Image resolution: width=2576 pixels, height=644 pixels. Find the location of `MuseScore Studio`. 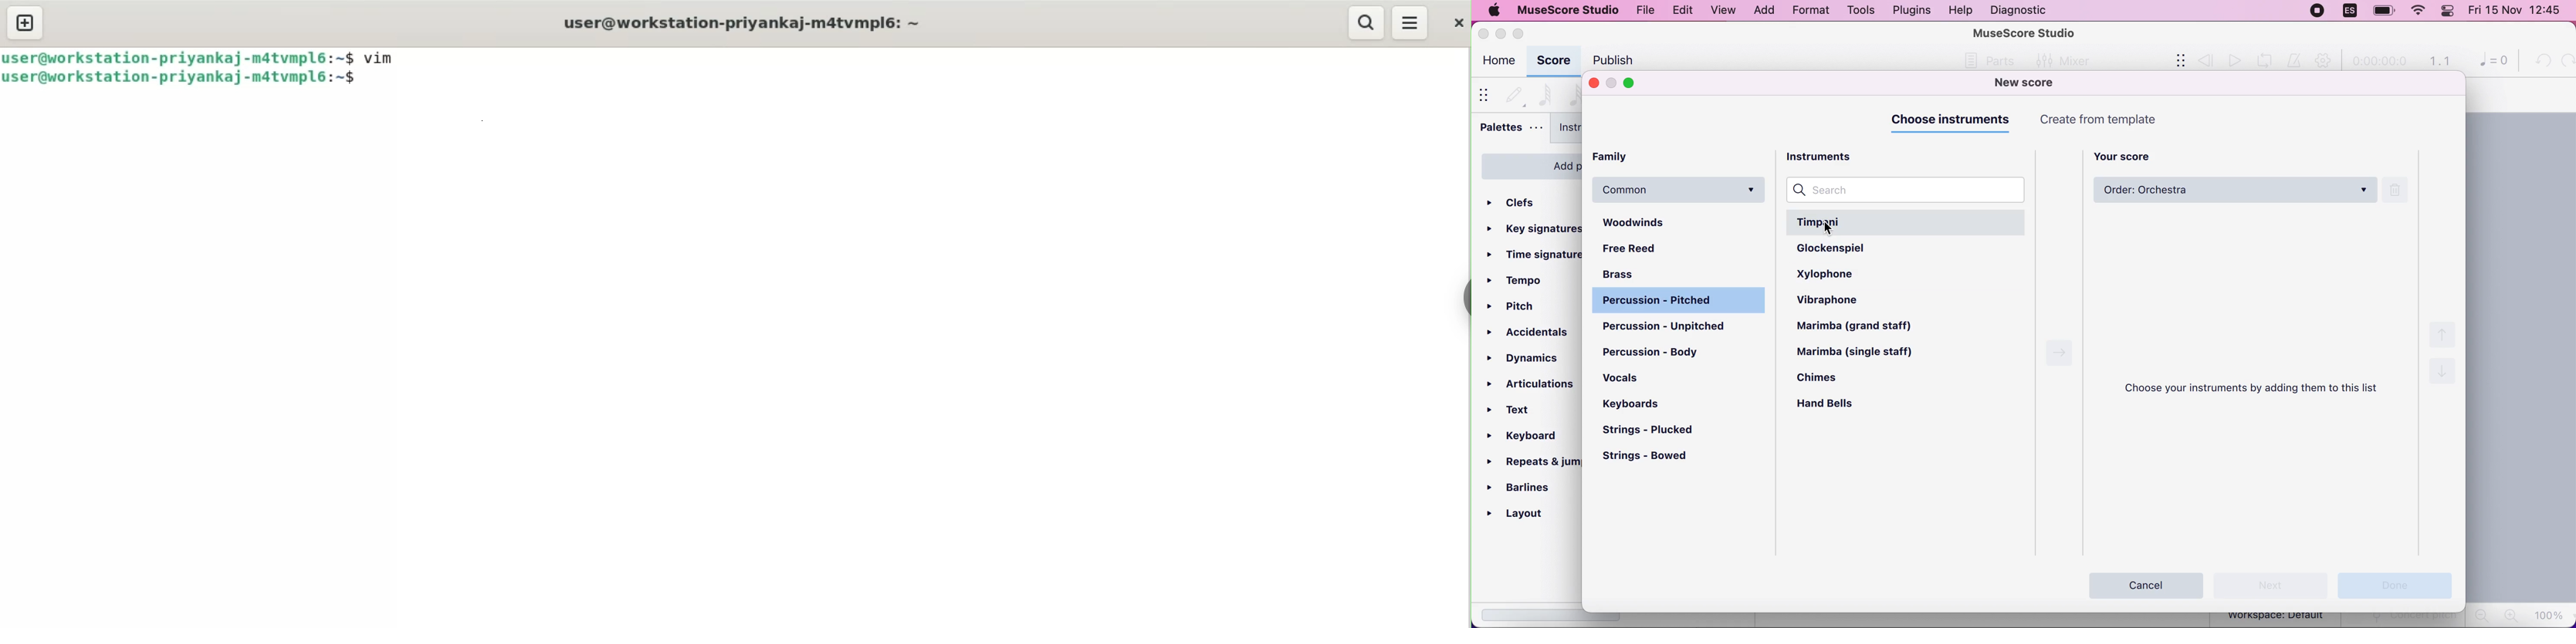

MuseScore Studio is located at coordinates (2025, 32).